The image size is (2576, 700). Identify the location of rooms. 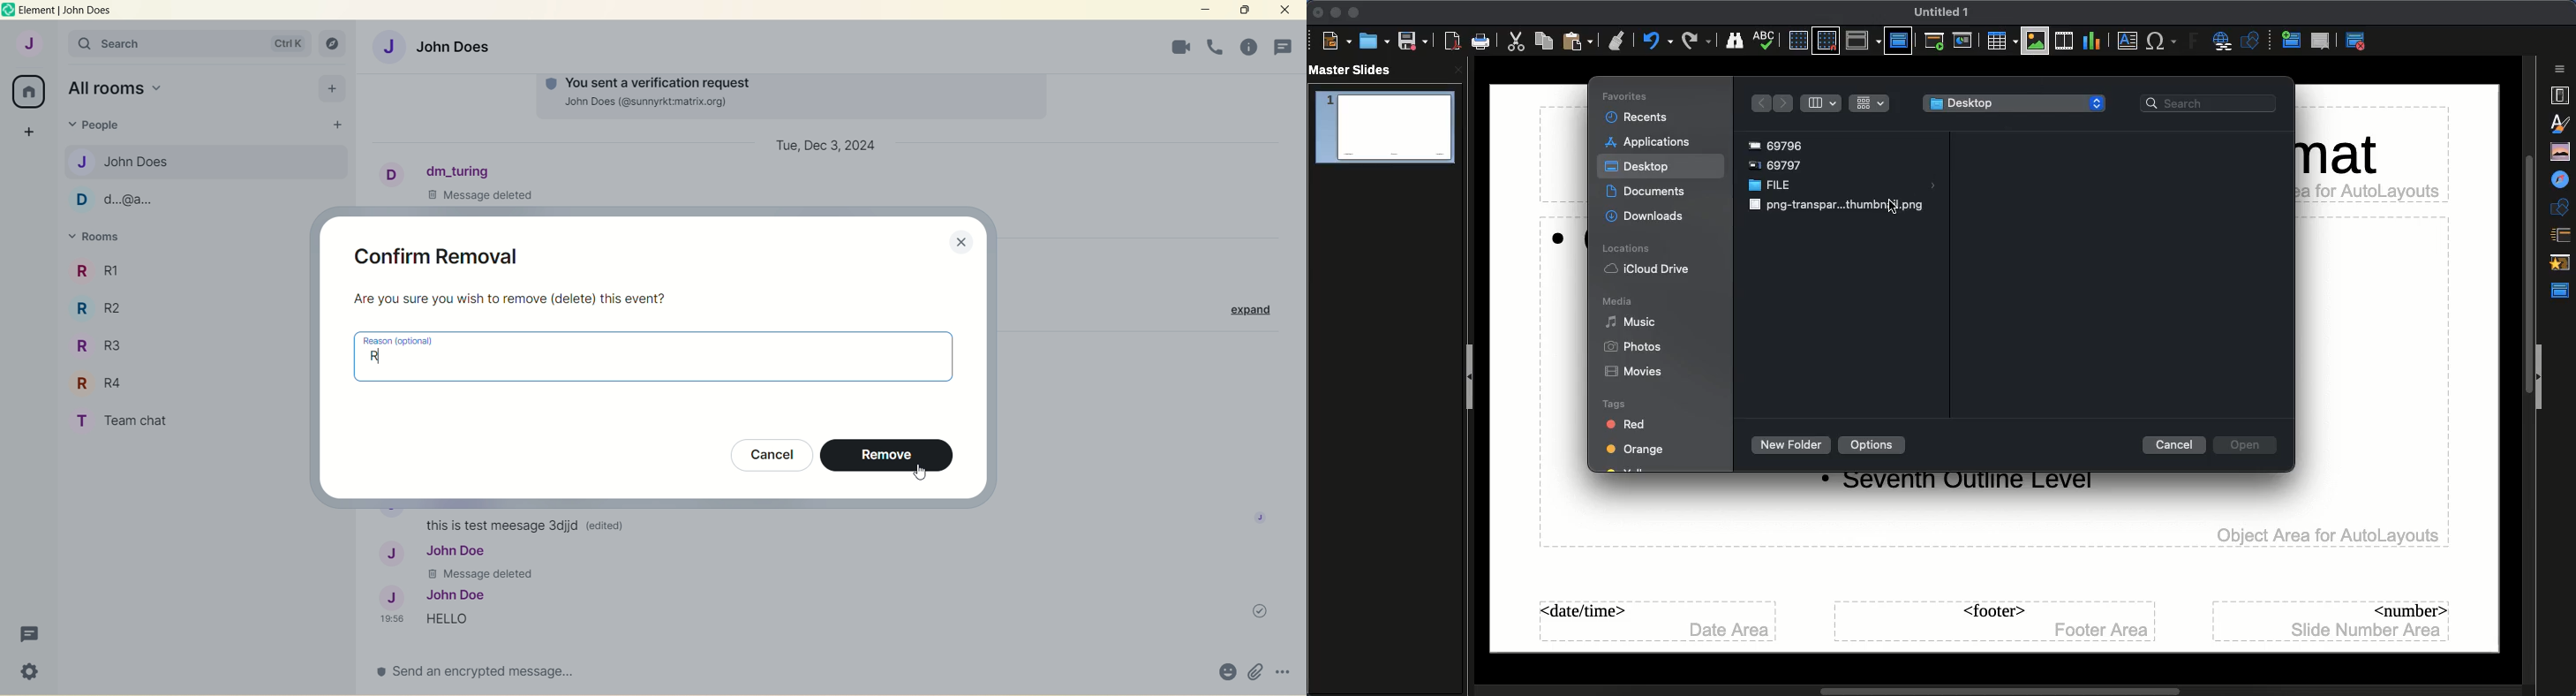
(99, 238).